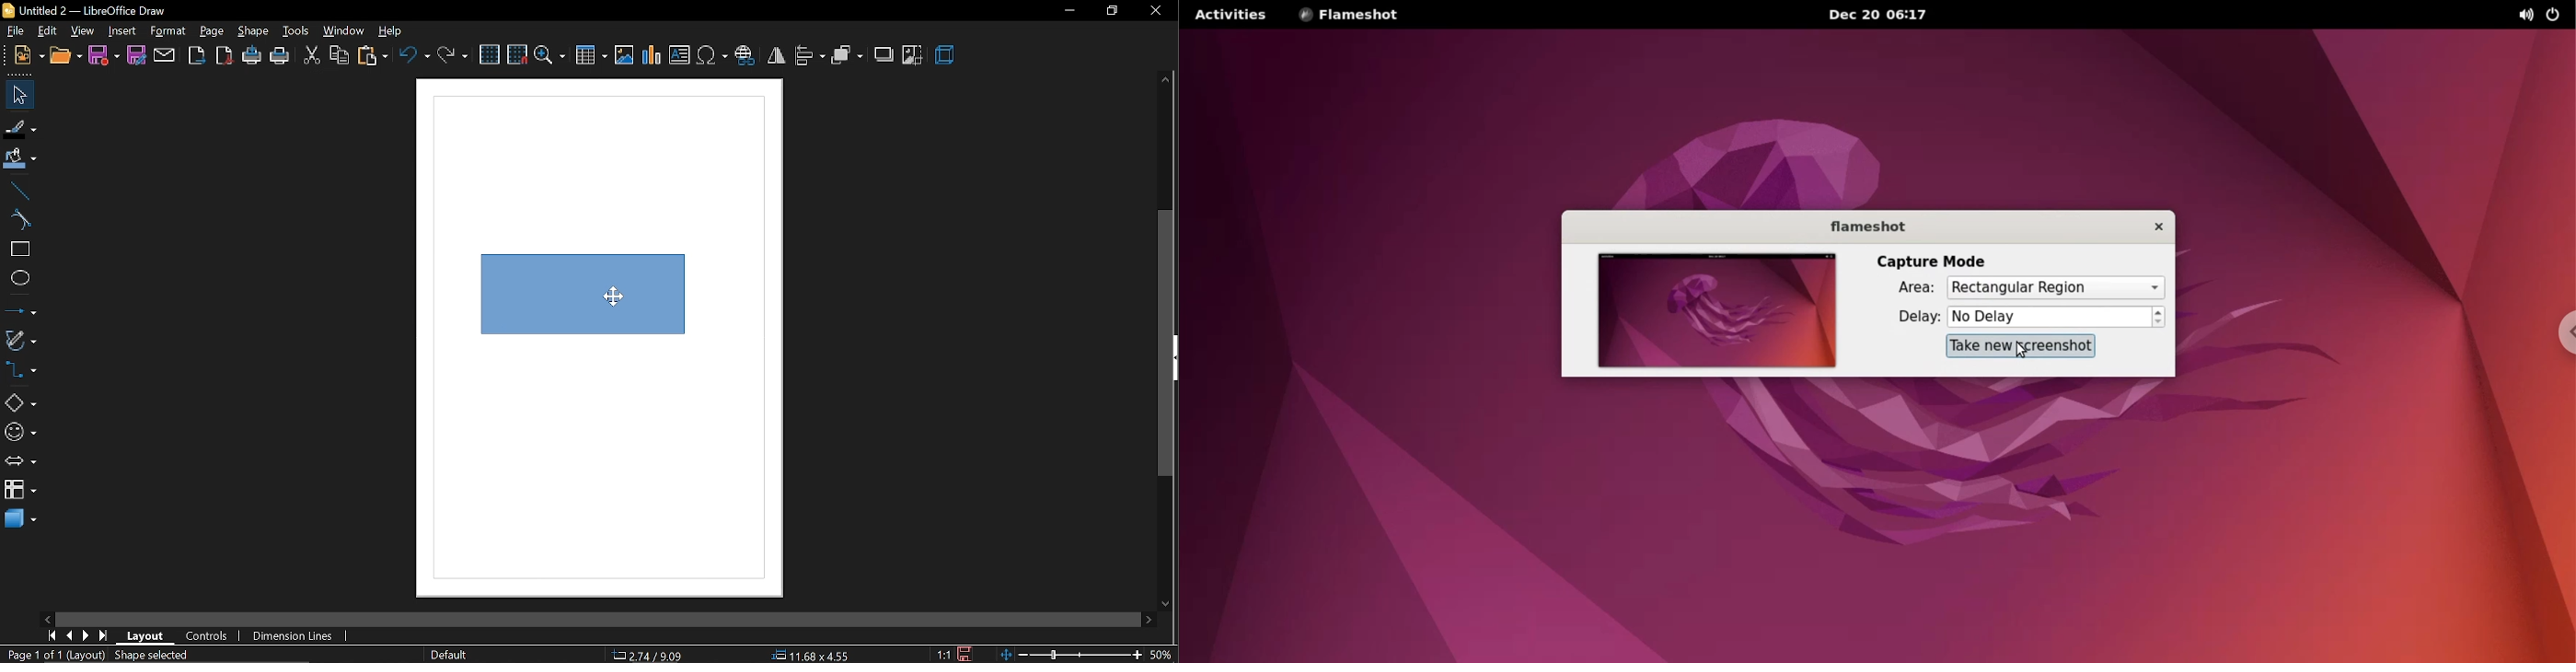 This screenshot has height=672, width=2576. What do you see at coordinates (121, 31) in the screenshot?
I see `insert` at bounding box center [121, 31].